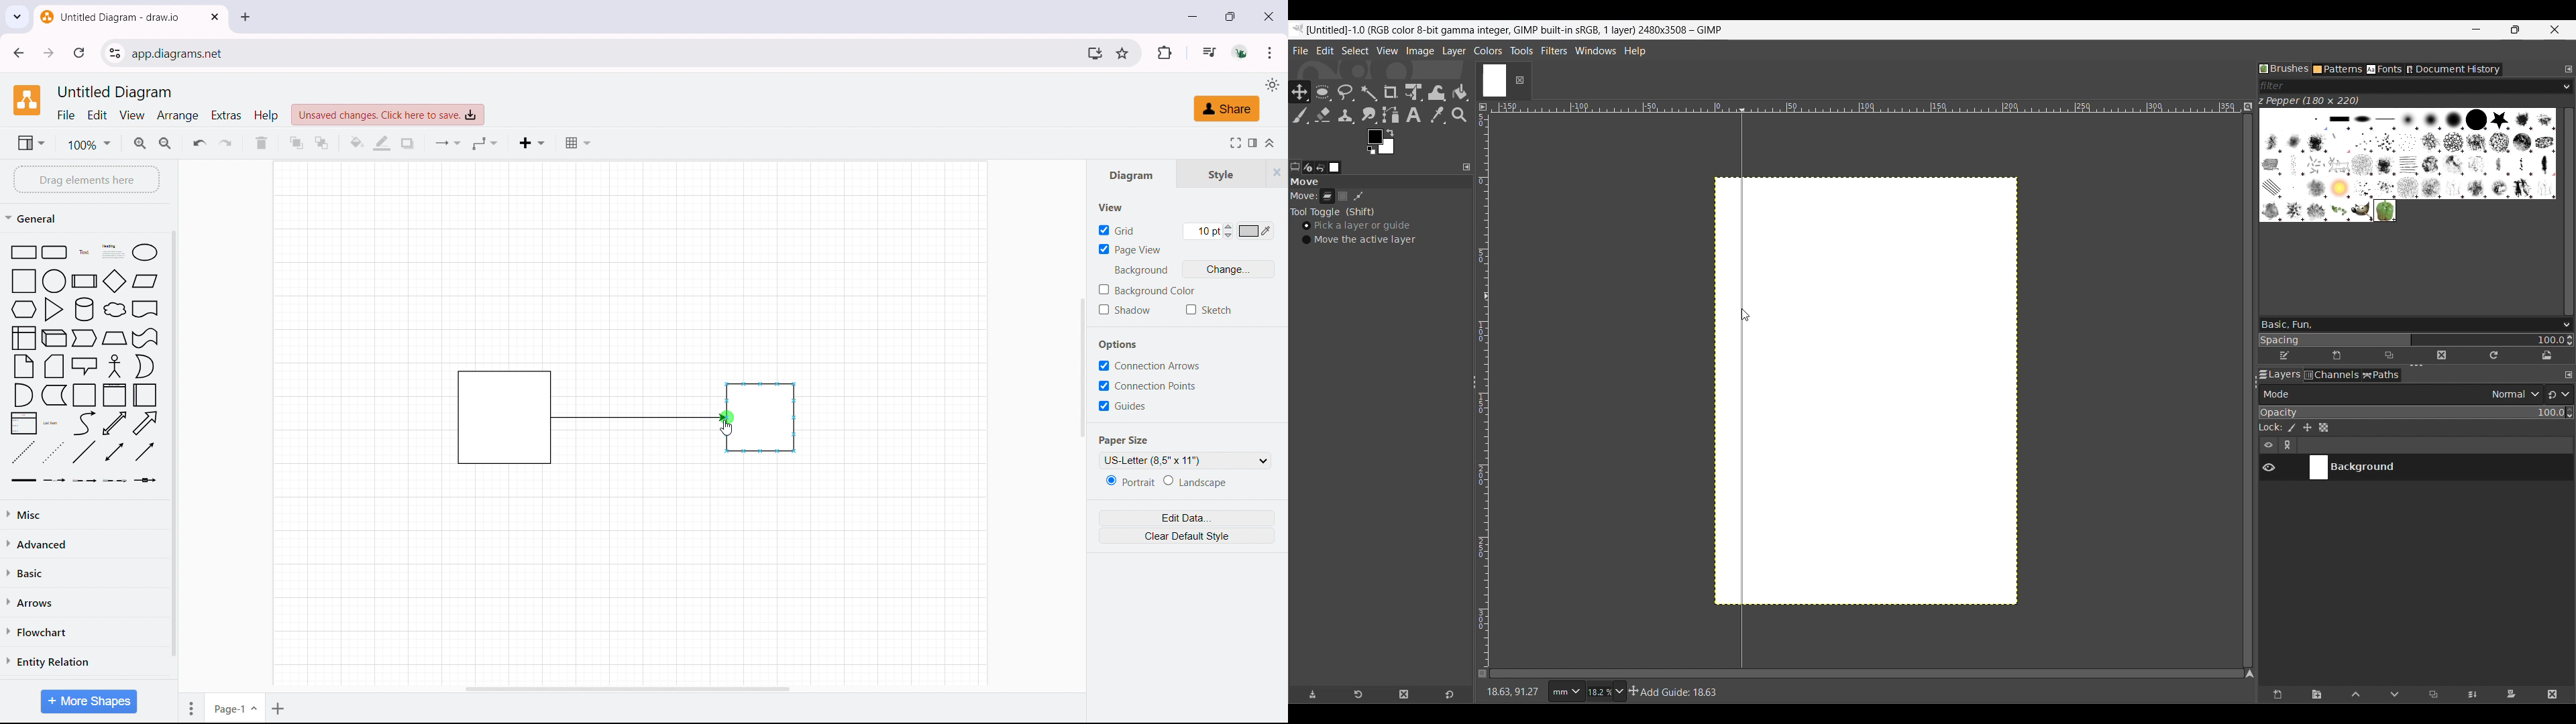 This screenshot has height=728, width=2576. I want to click on table, so click(578, 143).